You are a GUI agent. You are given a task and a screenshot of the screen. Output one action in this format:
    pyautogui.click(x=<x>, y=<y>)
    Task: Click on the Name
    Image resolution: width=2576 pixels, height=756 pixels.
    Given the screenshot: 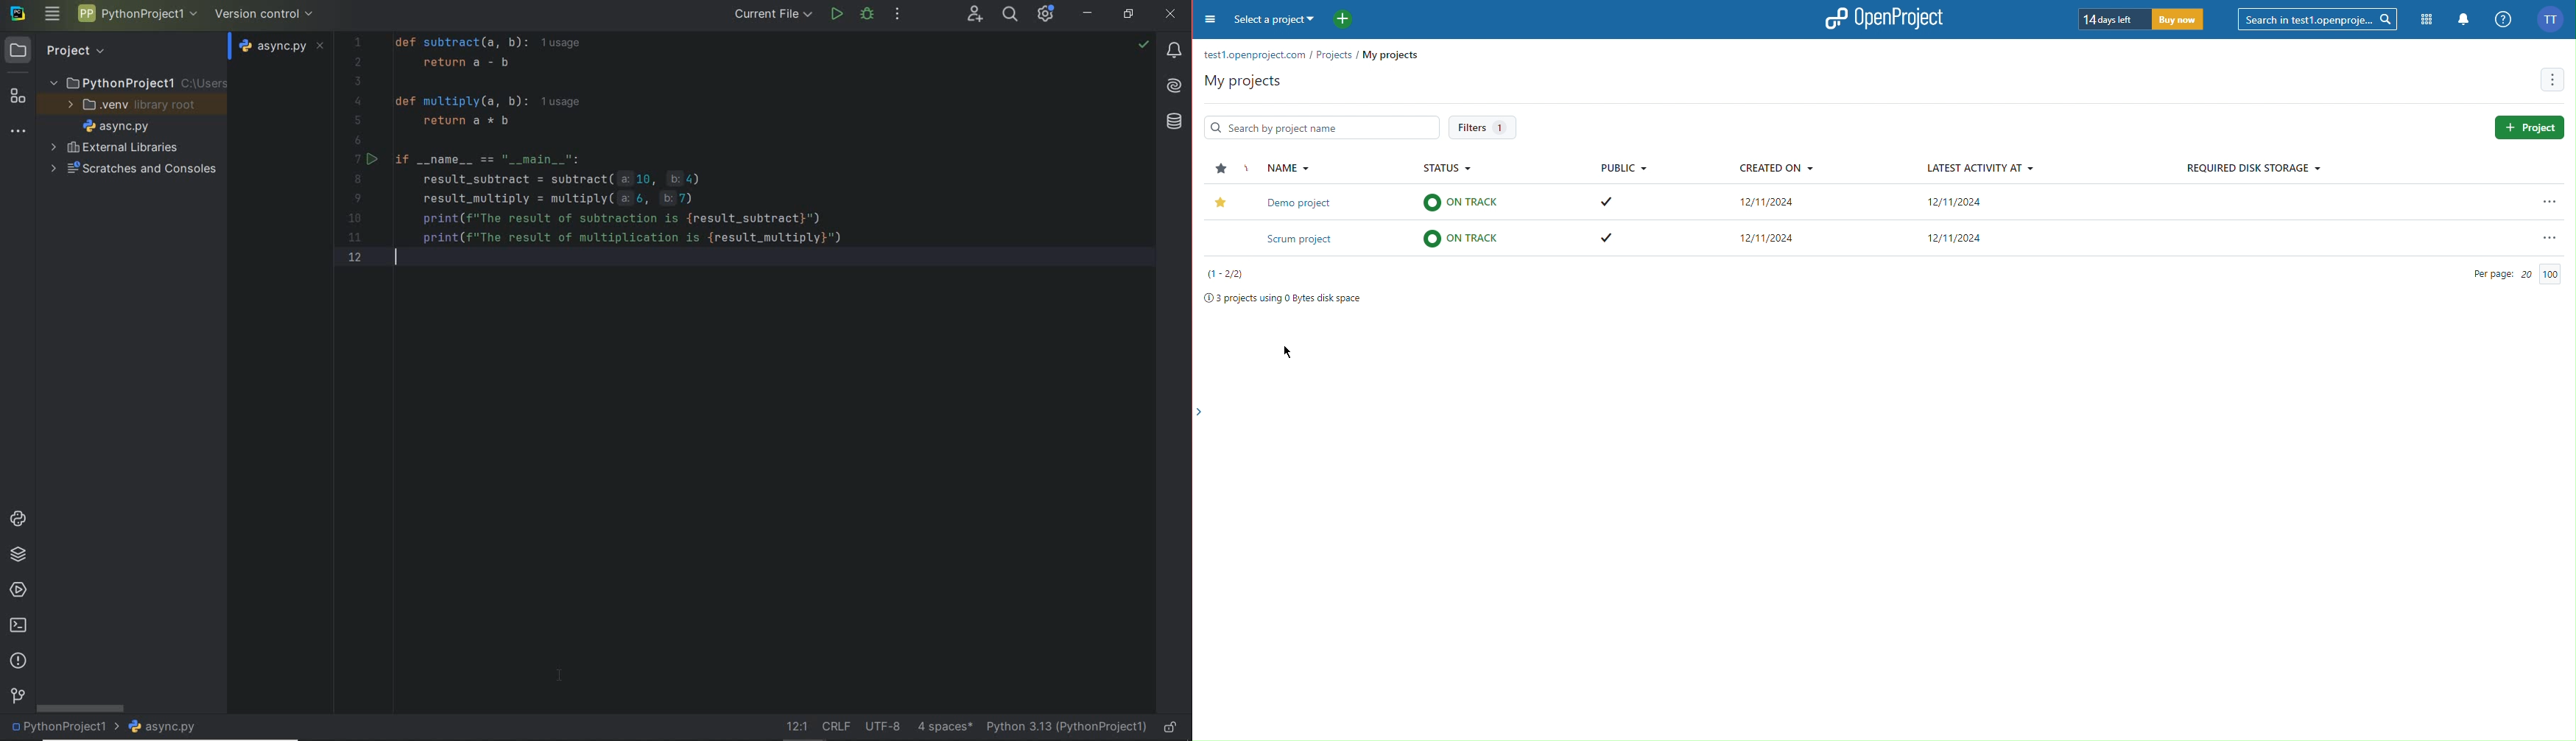 What is the action you would take?
    pyautogui.click(x=1282, y=169)
    